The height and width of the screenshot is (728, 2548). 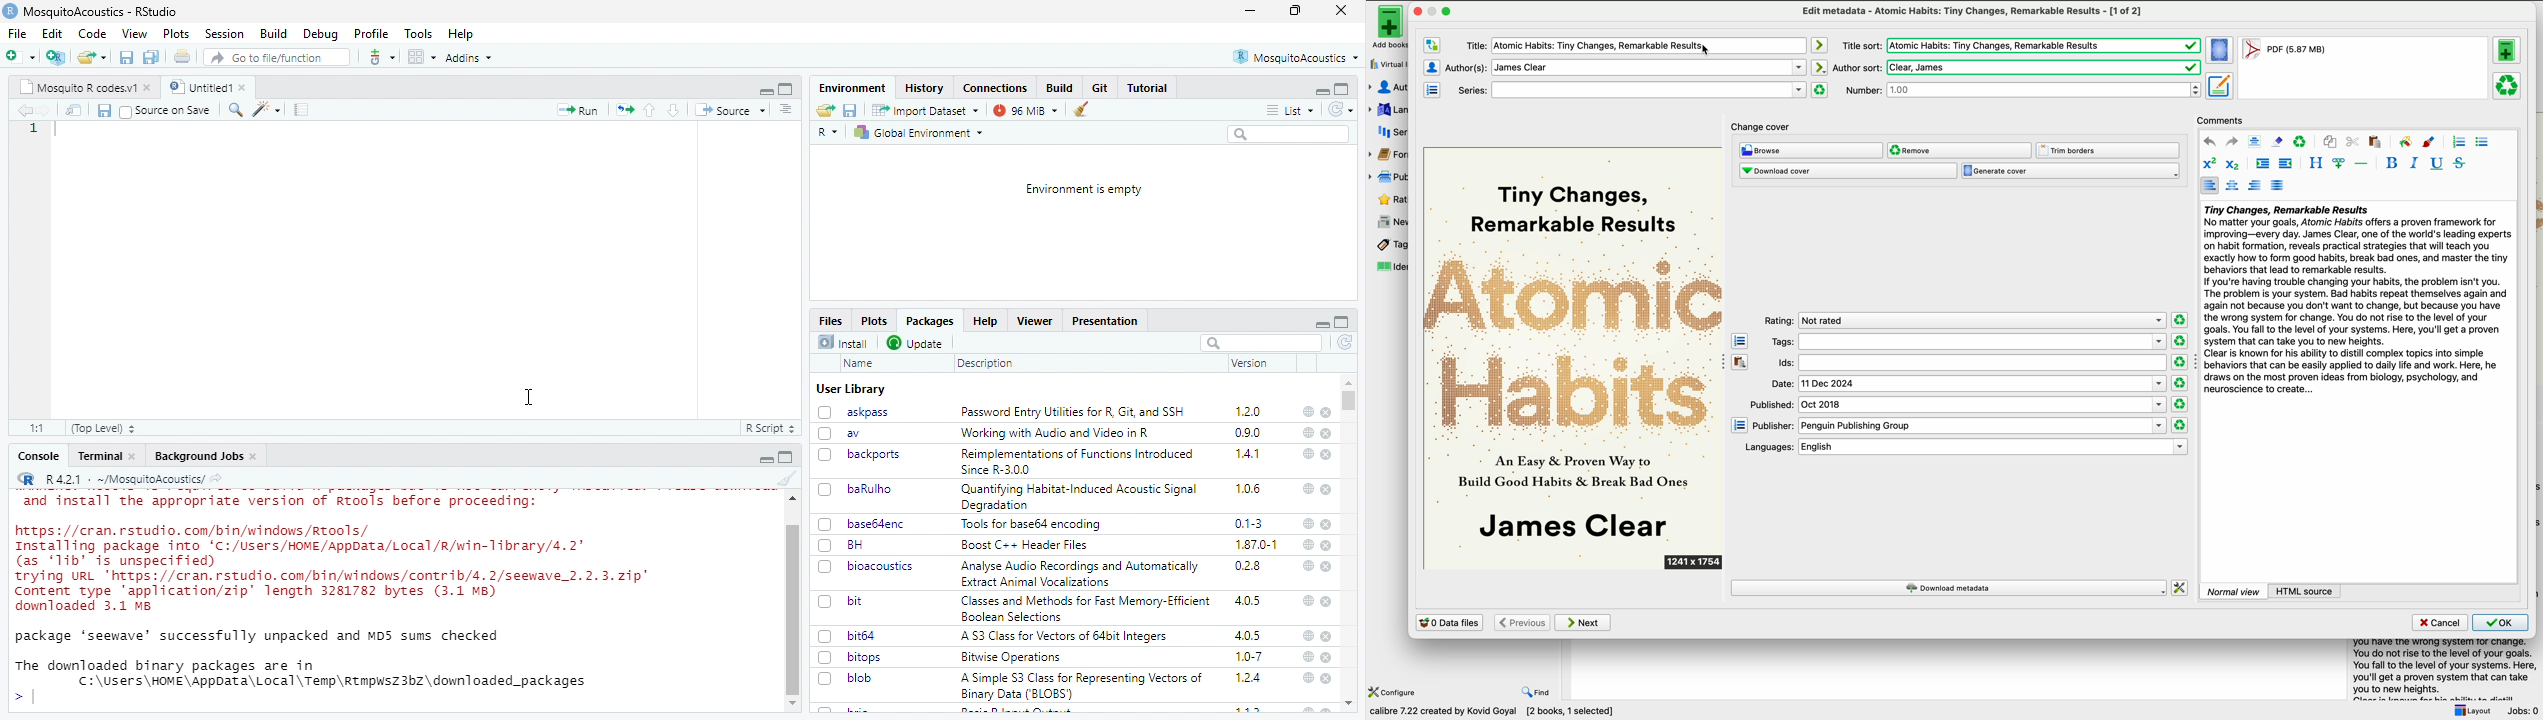 I want to click on searchbox, so click(x=1261, y=343).